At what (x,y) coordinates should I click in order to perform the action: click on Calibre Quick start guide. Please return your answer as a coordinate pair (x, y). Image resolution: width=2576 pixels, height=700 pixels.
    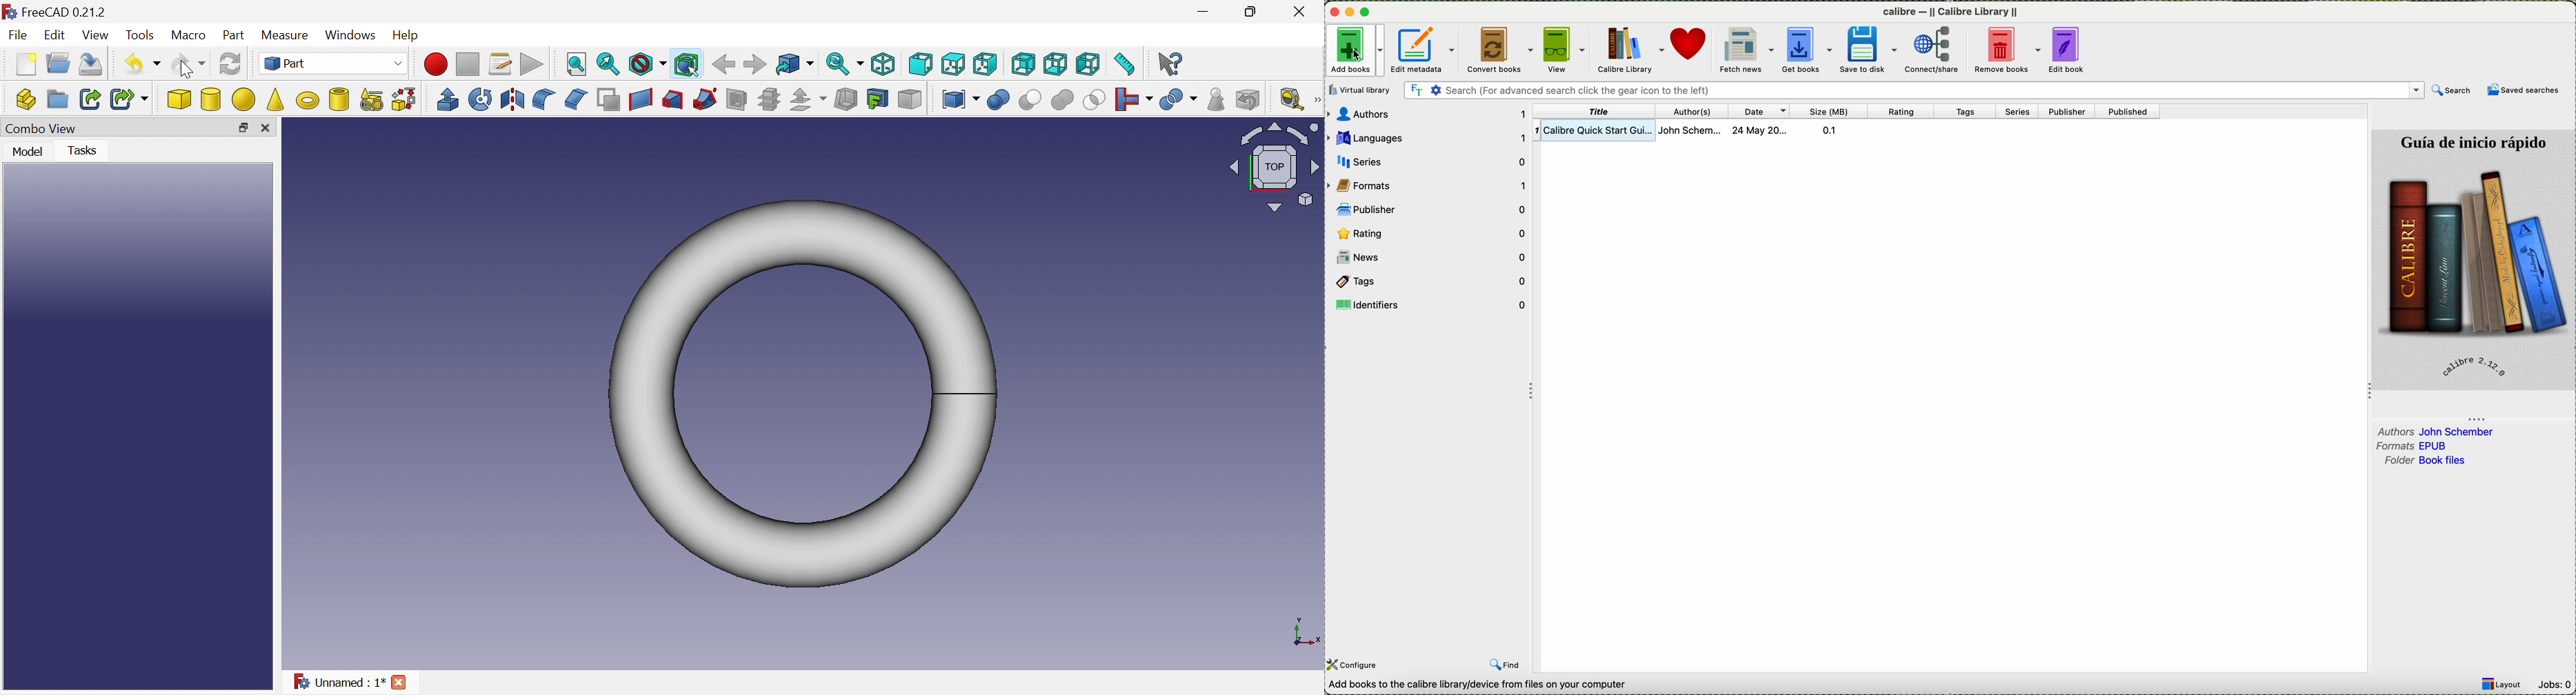
    Looking at the image, I should click on (1702, 130).